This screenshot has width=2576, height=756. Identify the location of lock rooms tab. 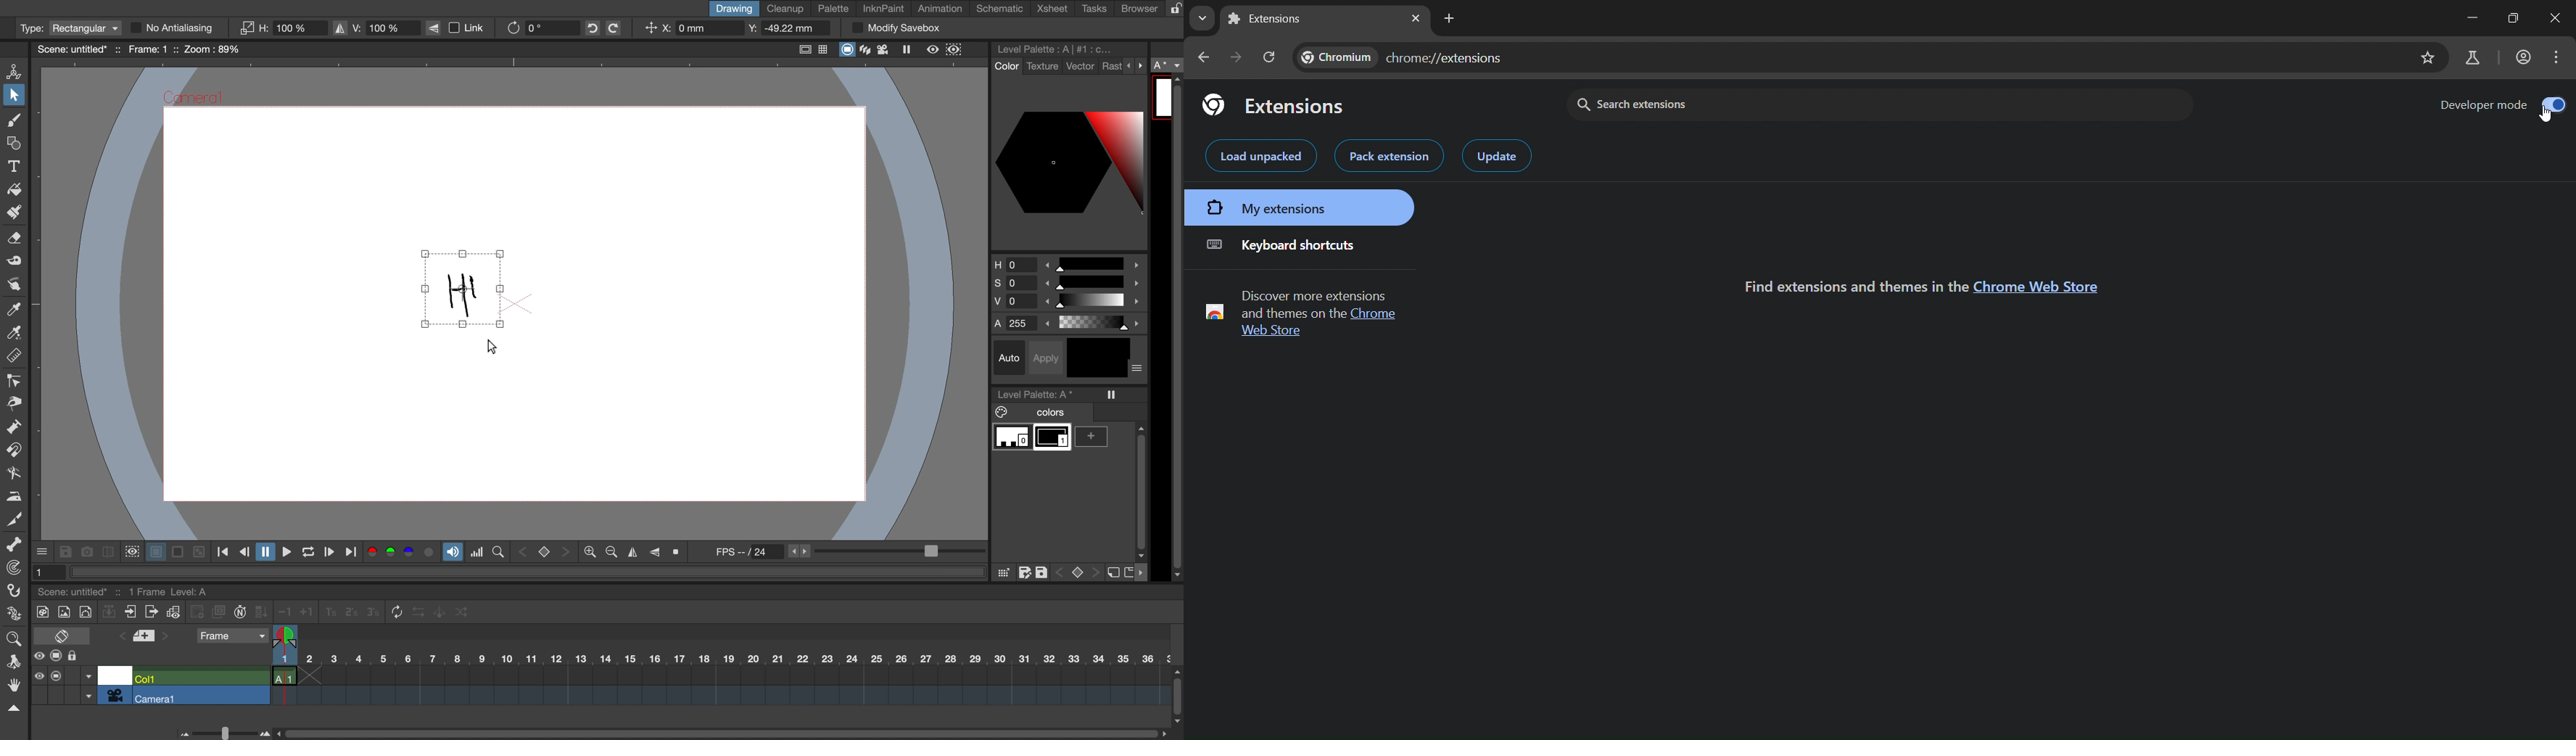
(1171, 9).